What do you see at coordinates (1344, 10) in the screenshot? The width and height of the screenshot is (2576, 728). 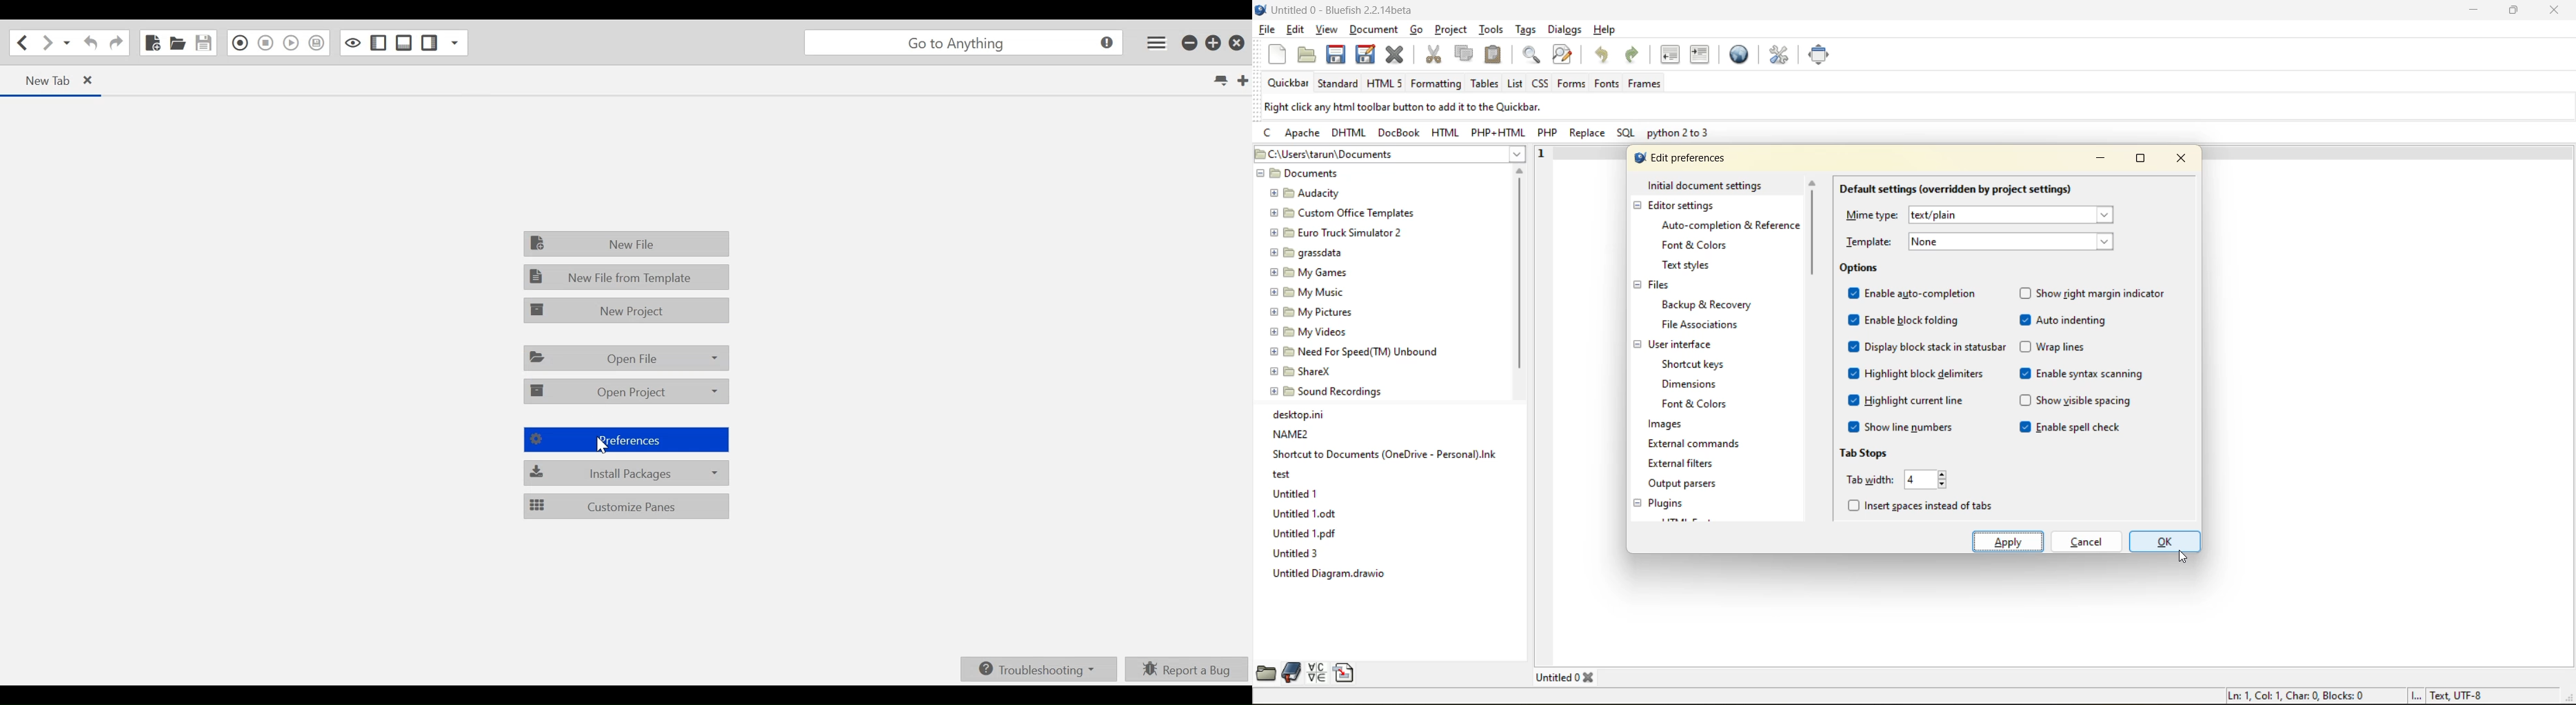 I see `file name and app name` at bounding box center [1344, 10].